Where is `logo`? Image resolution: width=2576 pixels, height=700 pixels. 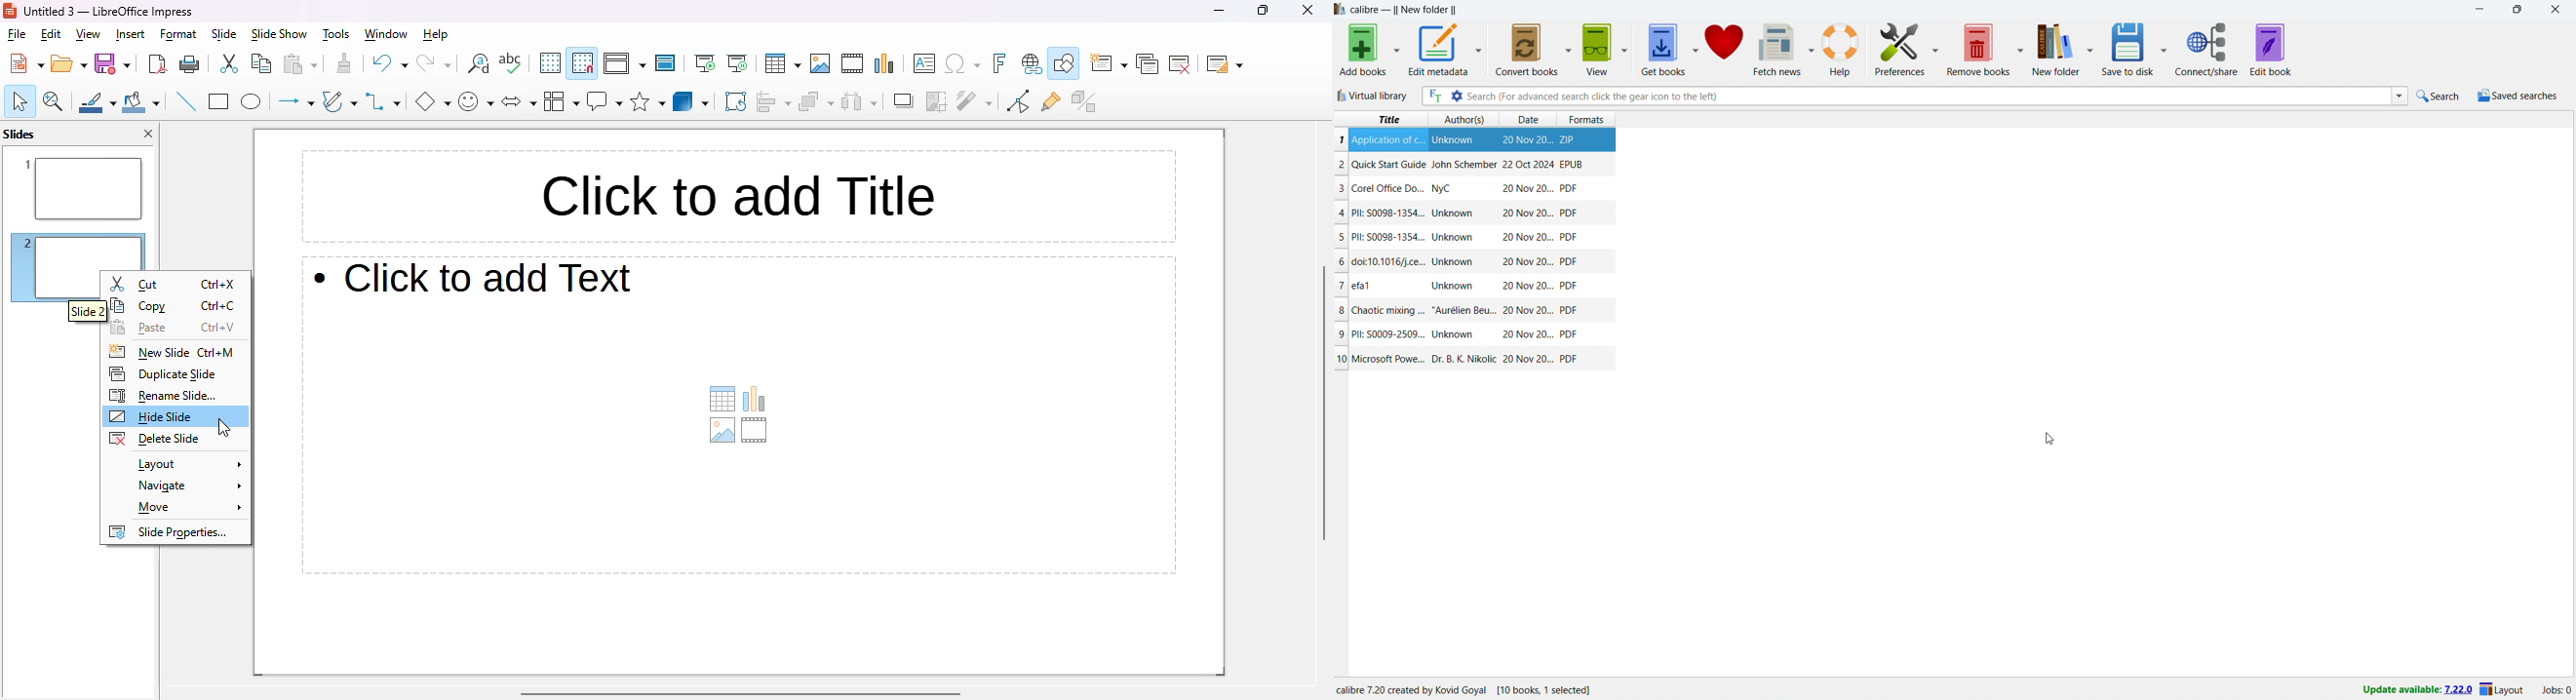
logo is located at coordinates (10, 11).